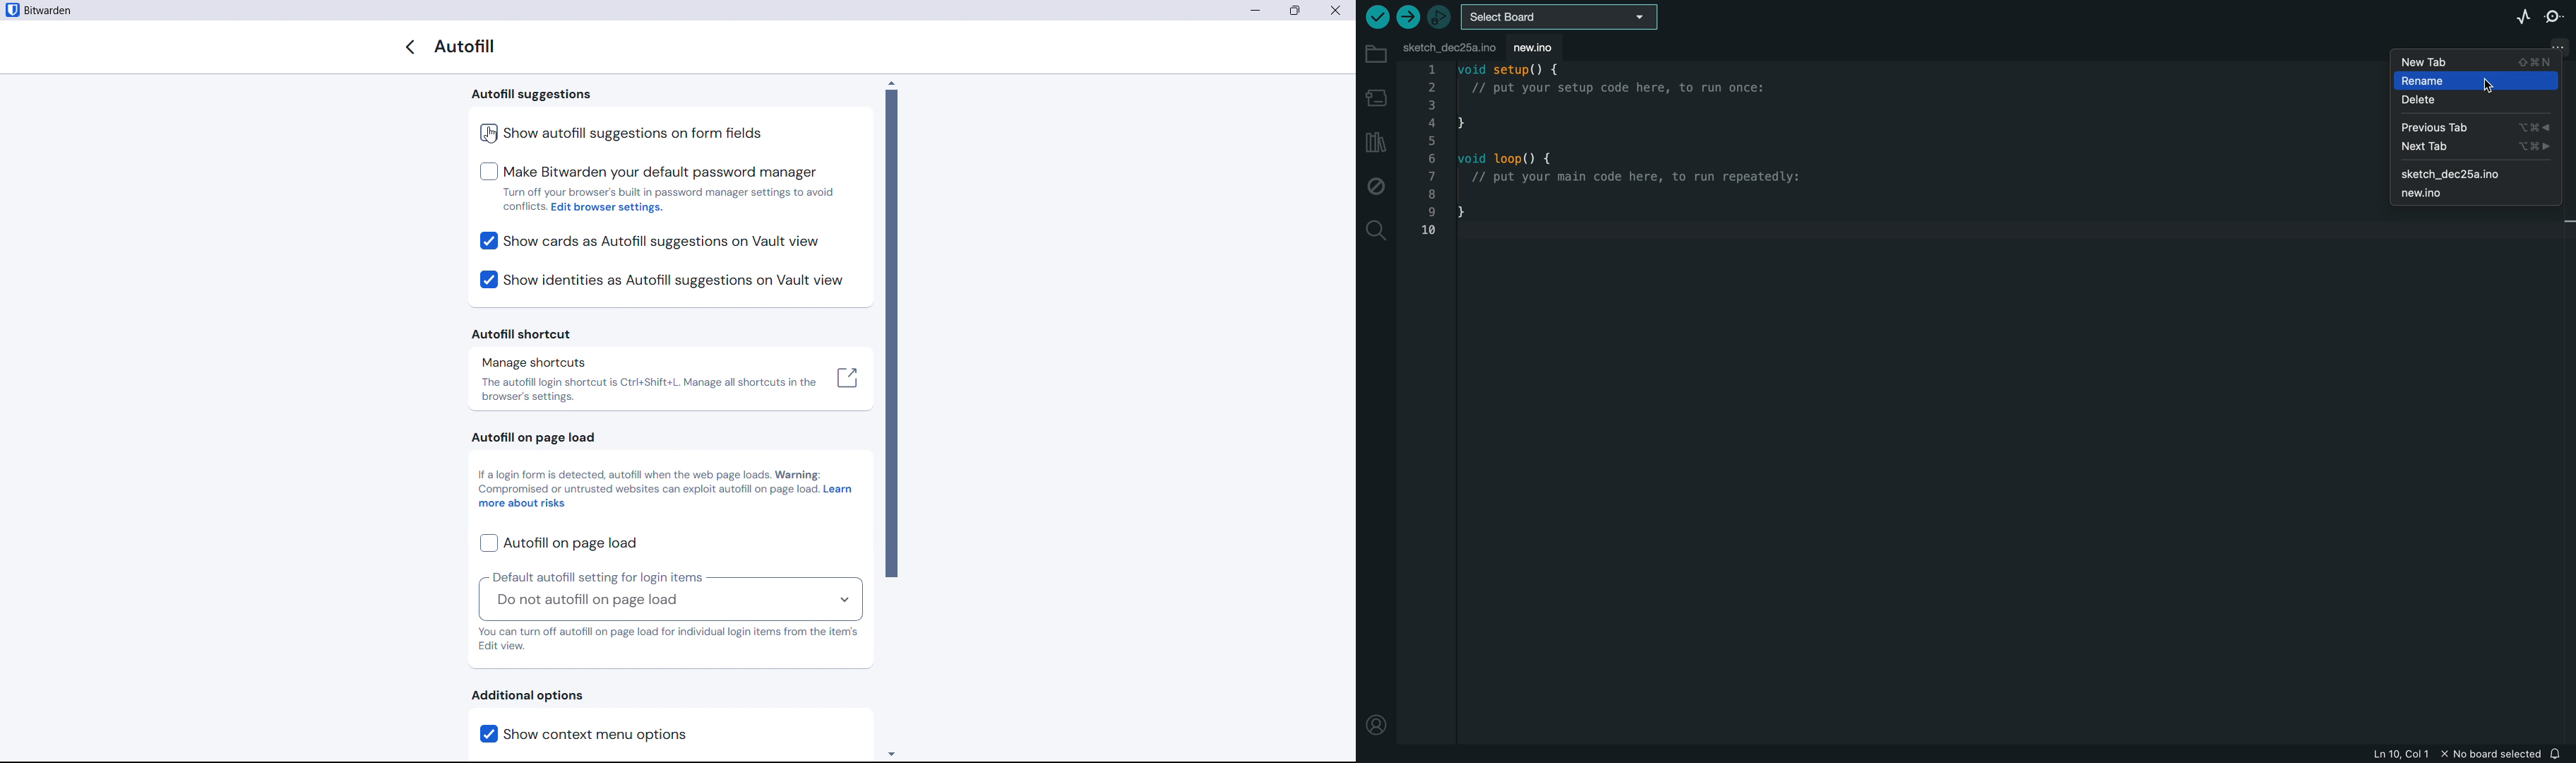 The height and width of the screenshot is (784, 2576). I want to click on Scroll bar , so click(891, 333).